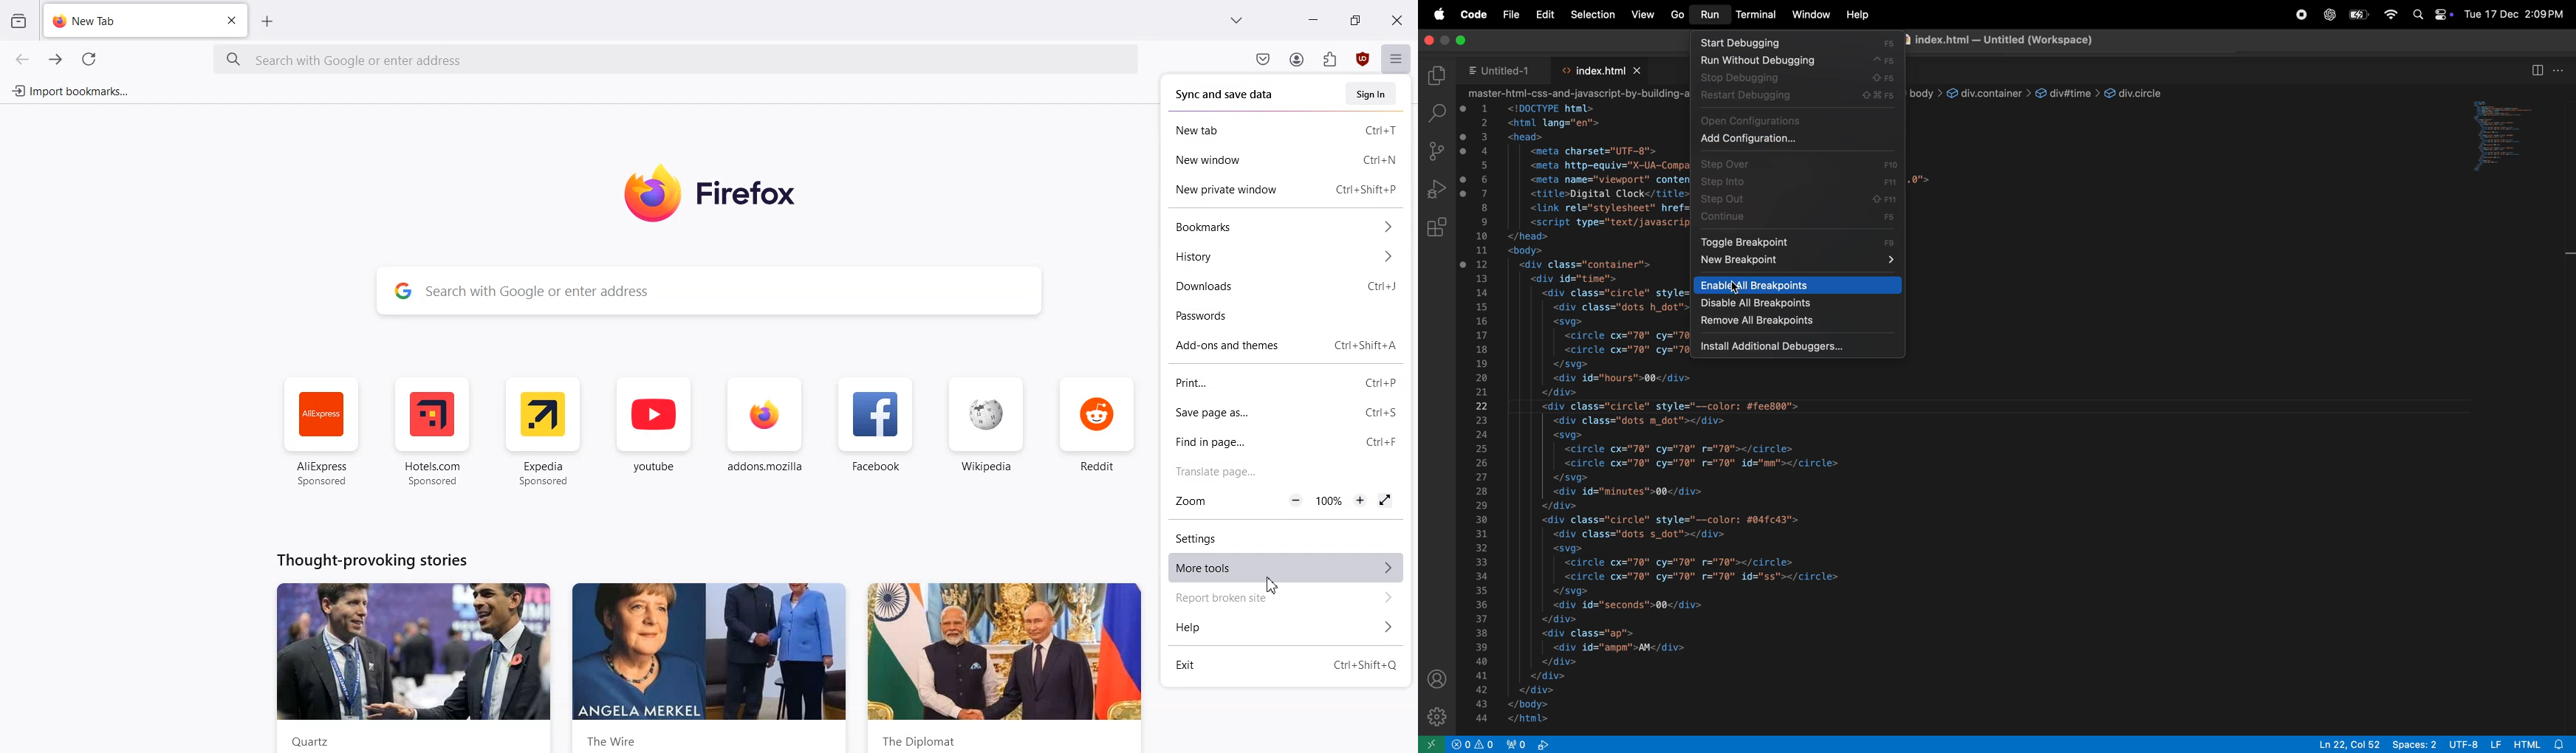 This screenshot has height=756, width=2576. I want to click on Ln 22, Col 52, so click(2345, 743).